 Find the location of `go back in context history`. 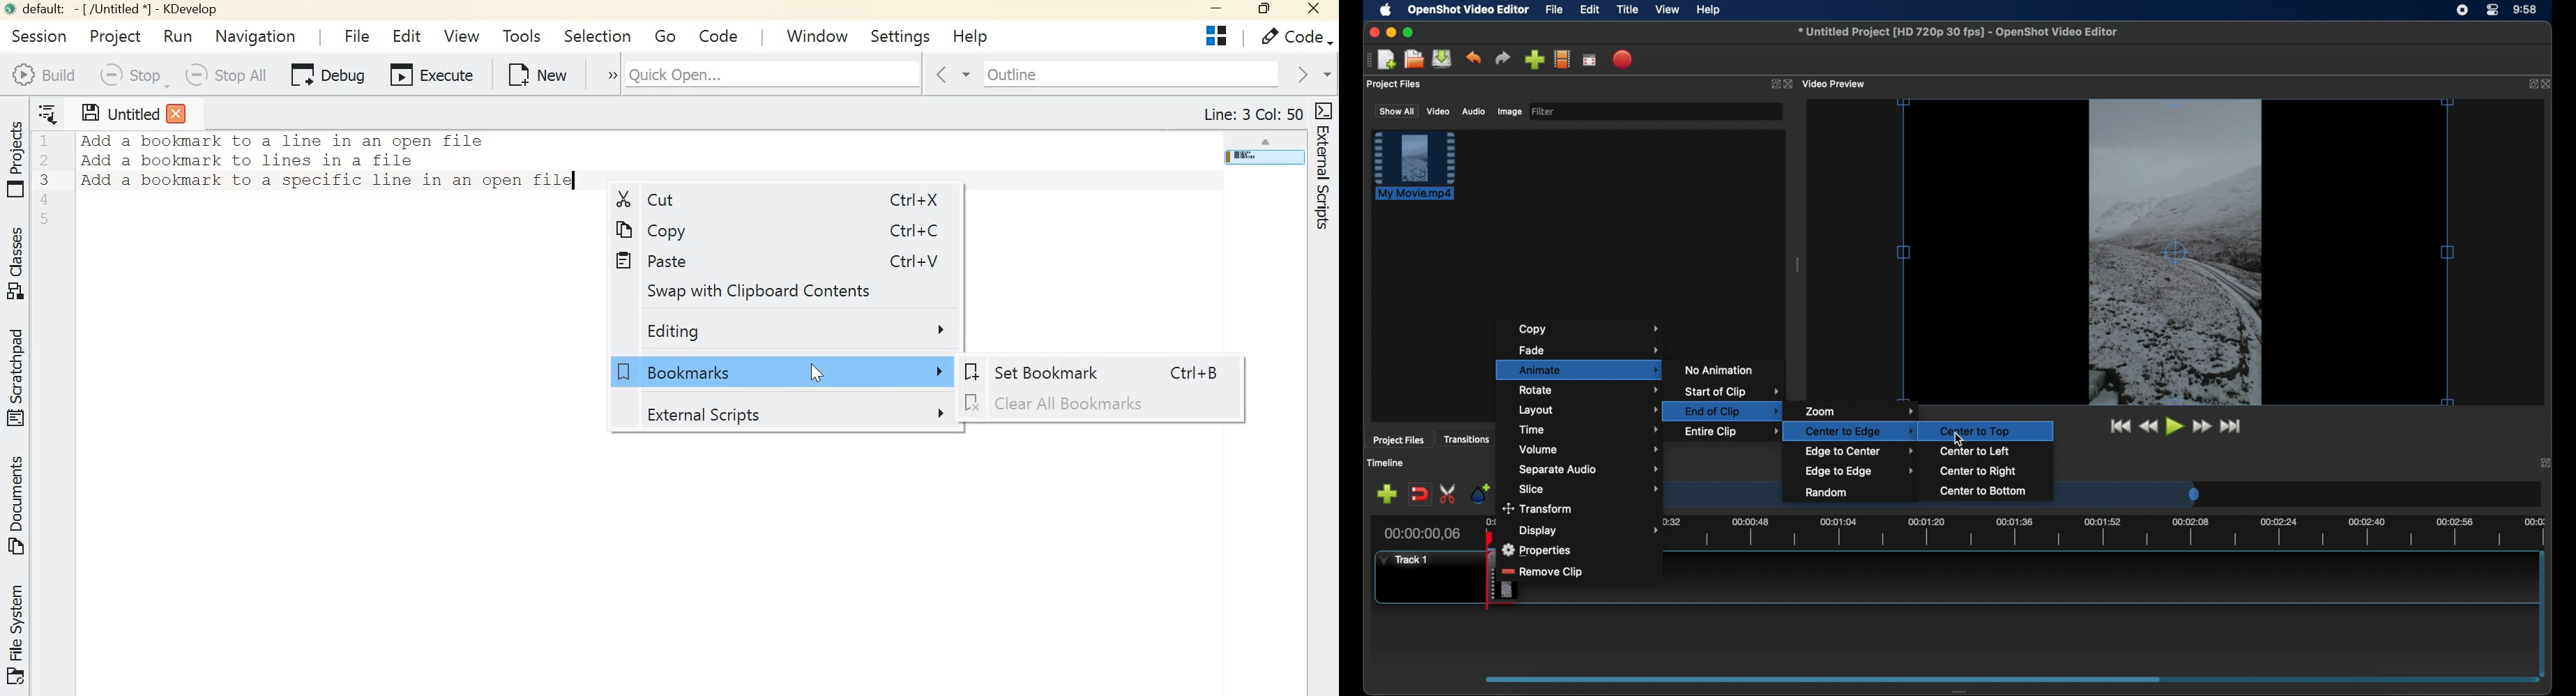

go back in context history is located at coordinates (950, 75).